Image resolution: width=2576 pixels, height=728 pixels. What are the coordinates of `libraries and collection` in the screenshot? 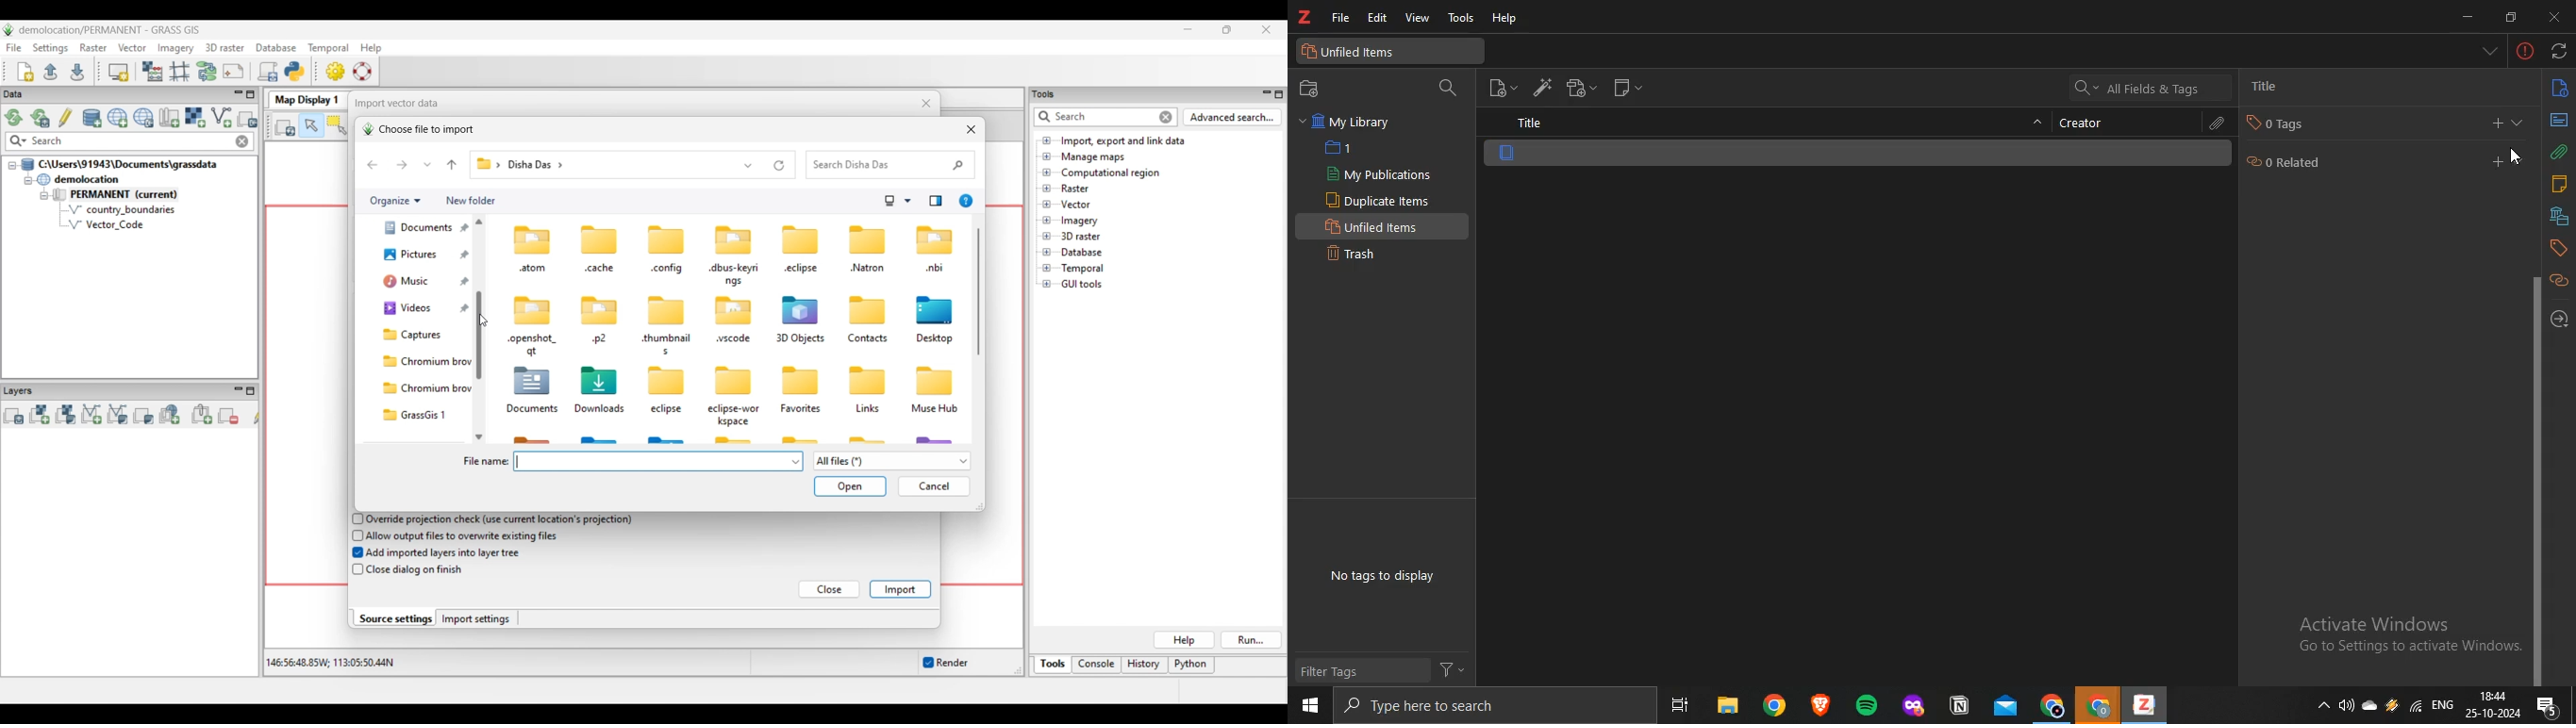 It's located at (2559, 217).